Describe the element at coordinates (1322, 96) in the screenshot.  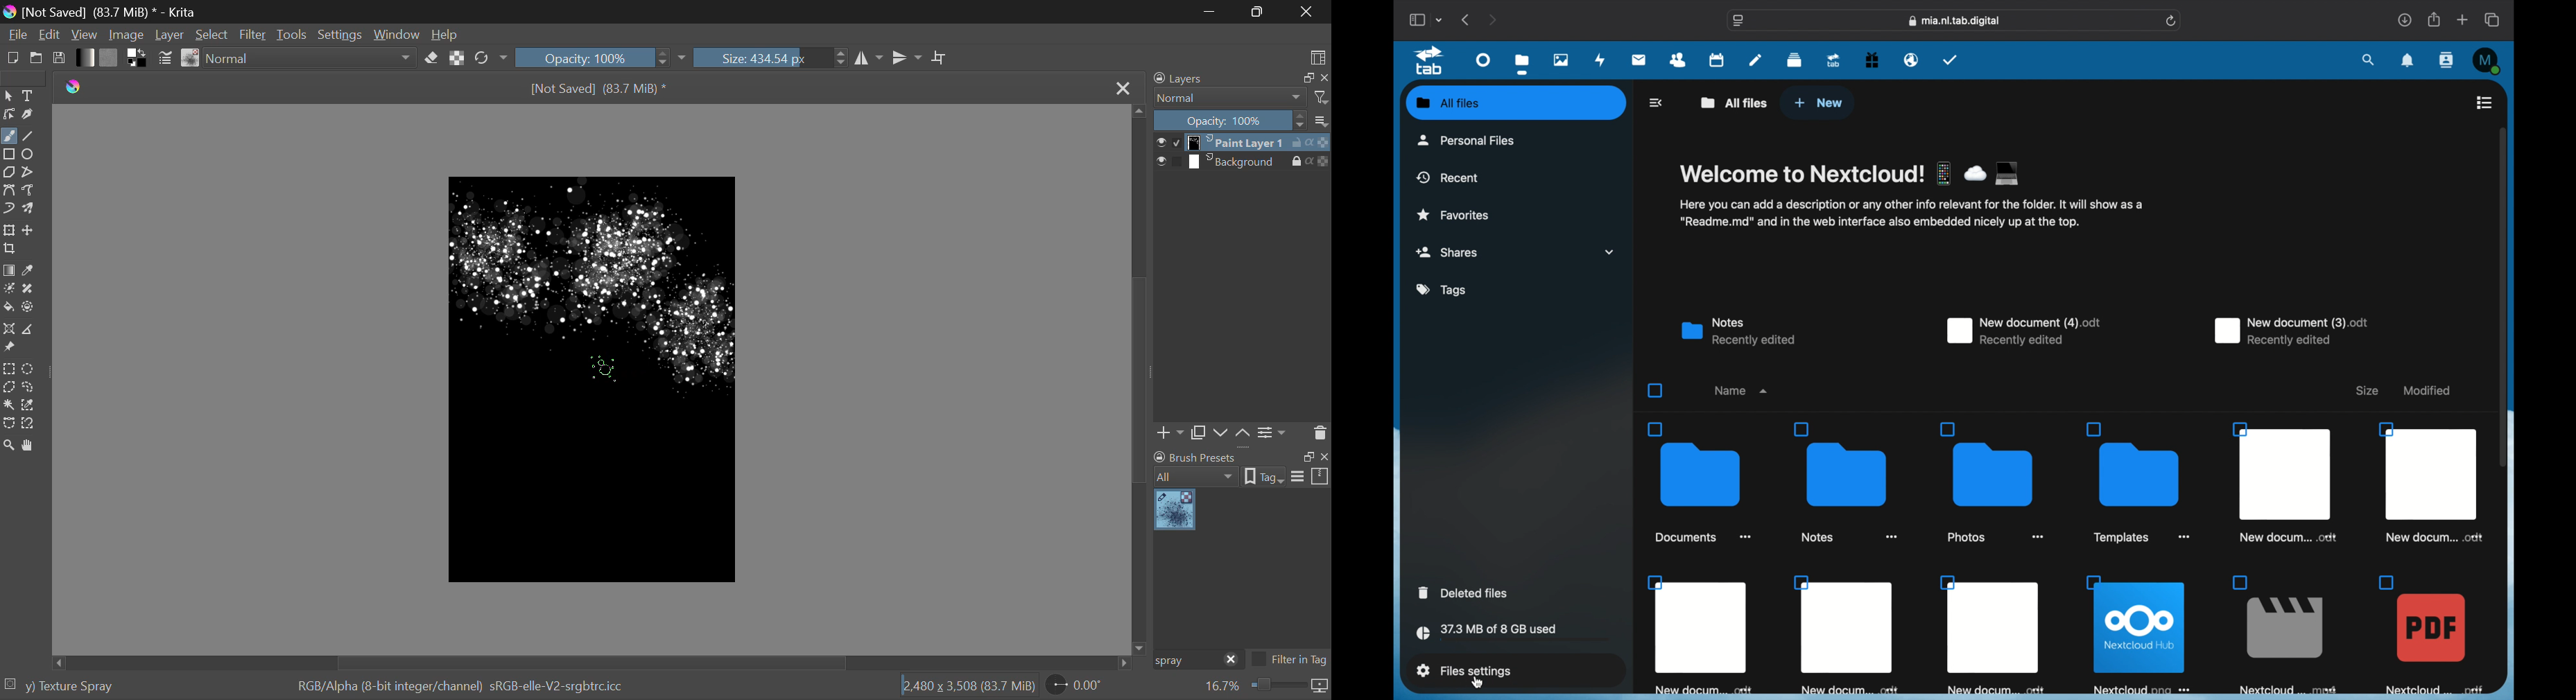
I see `filters icon` at that location.